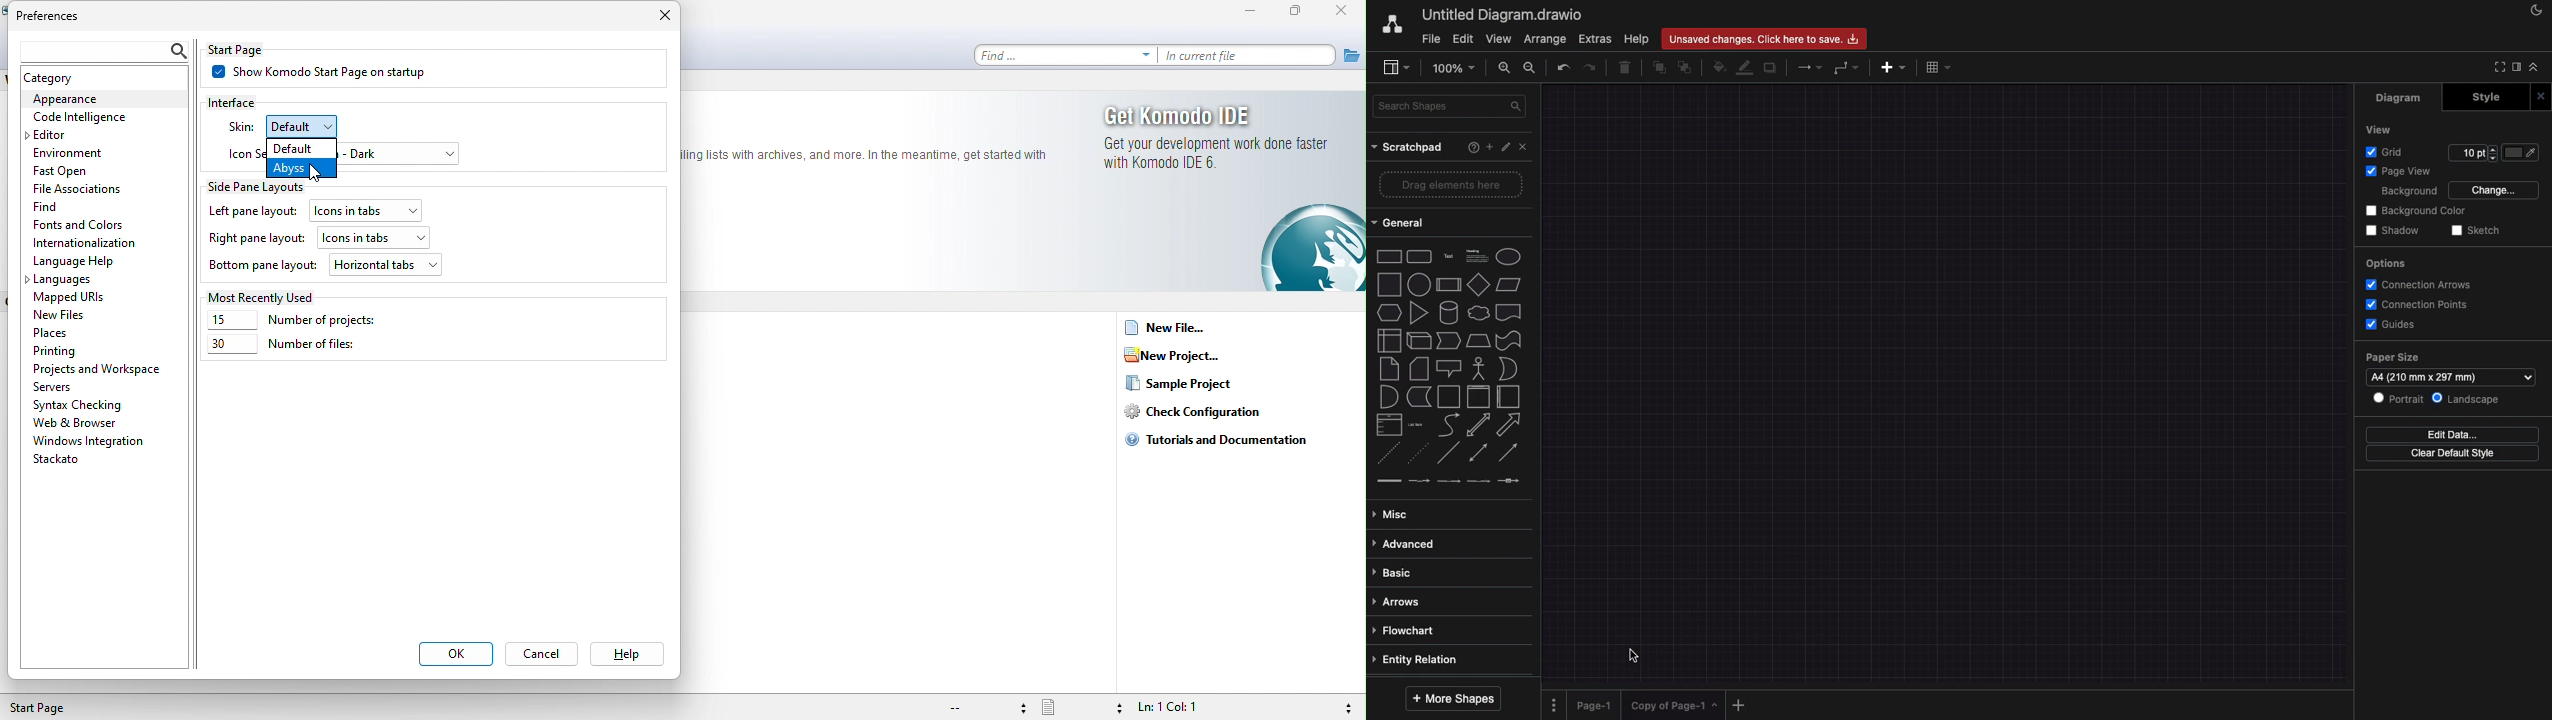 This screenshot has width=2576, height=728. What do you see at coordinates (1499, 38) in the screenshot?
I see `view` at bounding box center [1499, 38].